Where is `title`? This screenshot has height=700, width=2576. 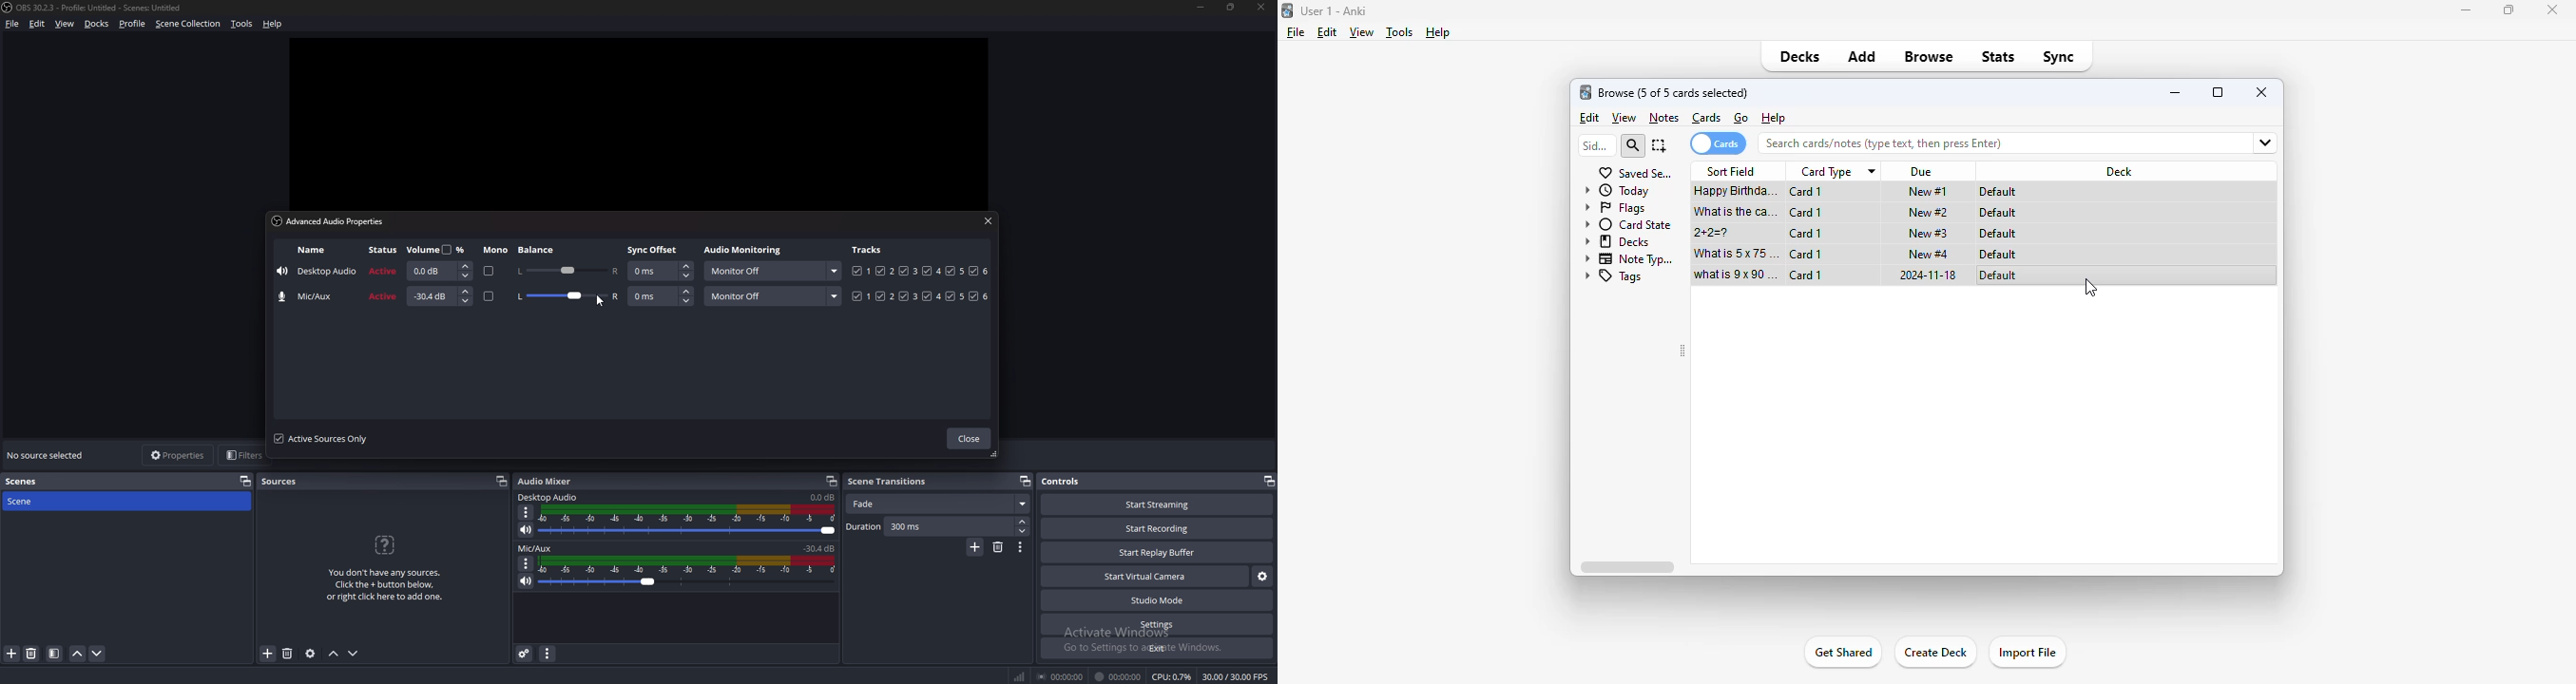 title is located at coordinates (1333, 11).